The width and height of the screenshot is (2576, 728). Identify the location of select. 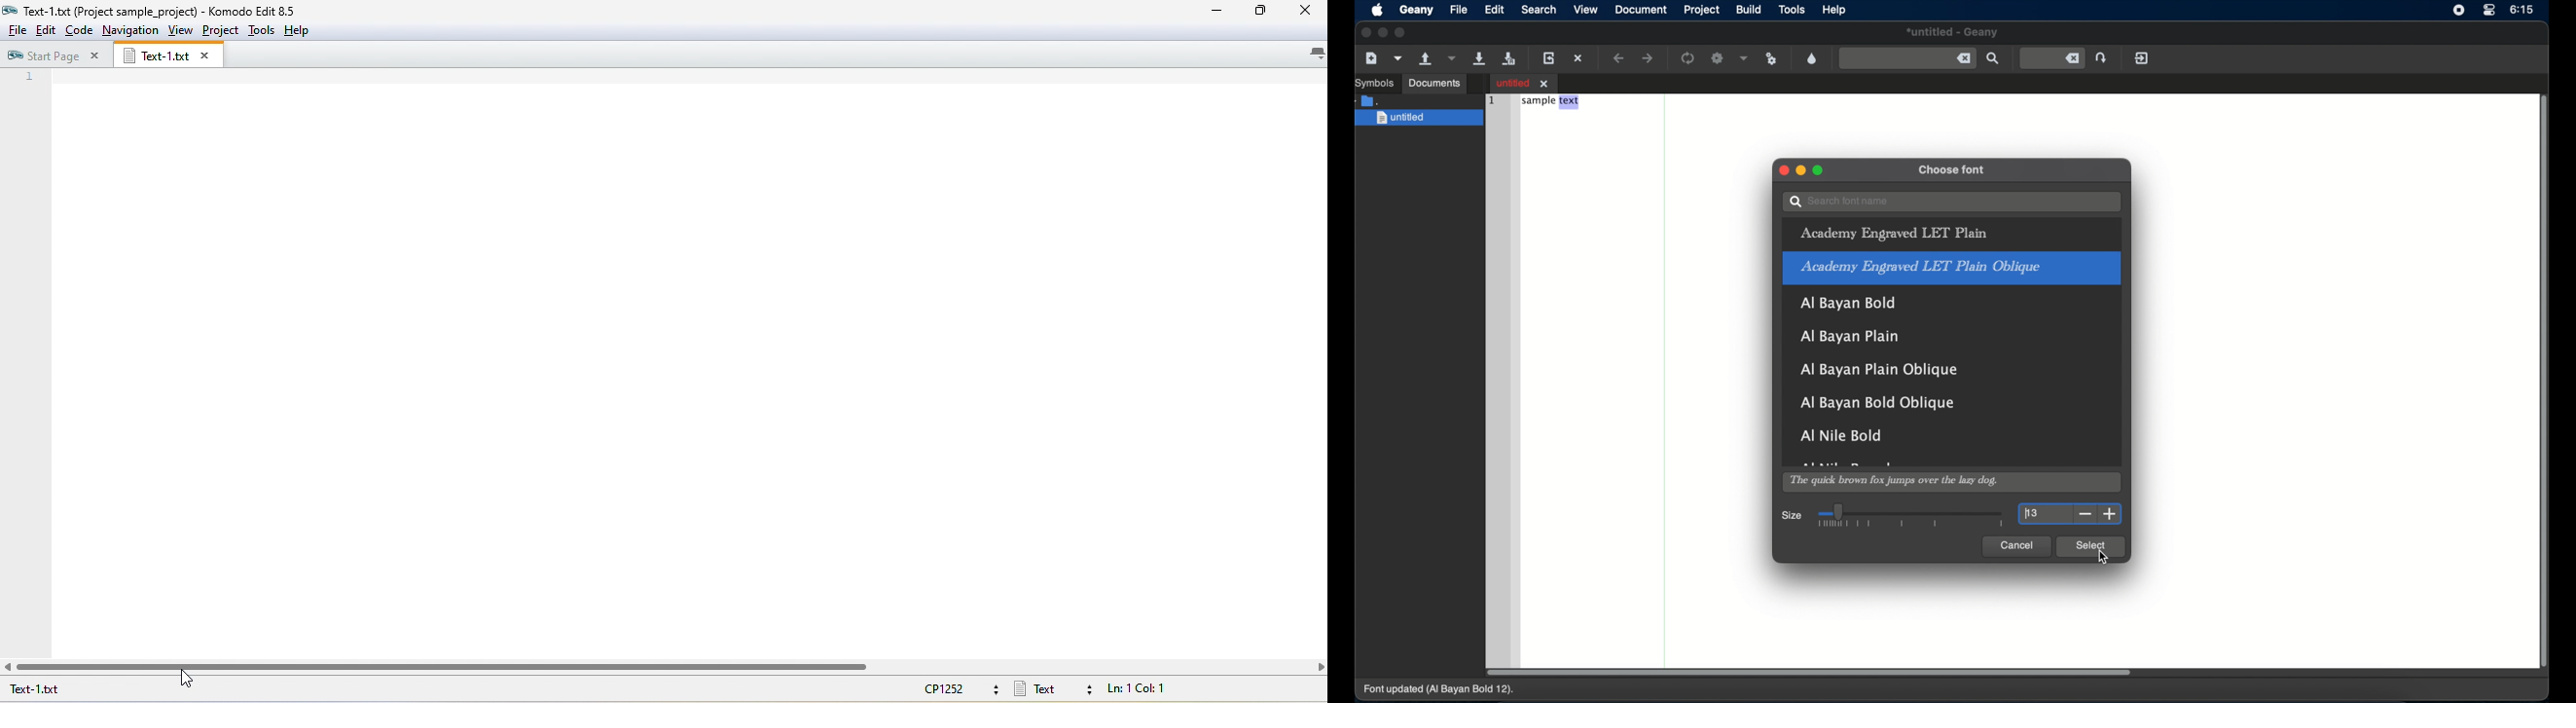
(2091, 547).